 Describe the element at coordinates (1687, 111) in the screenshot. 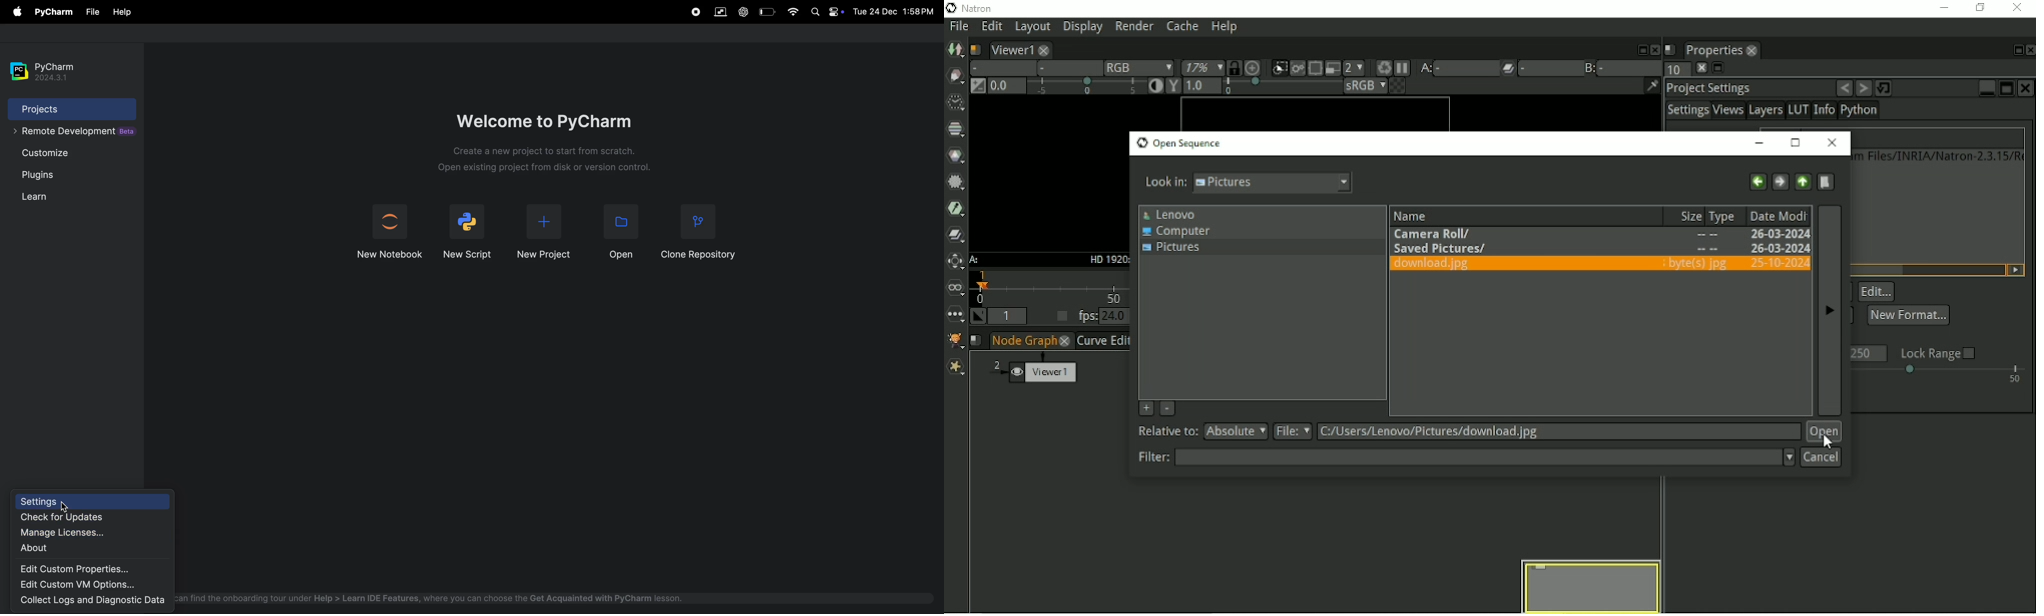

I see `Settings` at that location.